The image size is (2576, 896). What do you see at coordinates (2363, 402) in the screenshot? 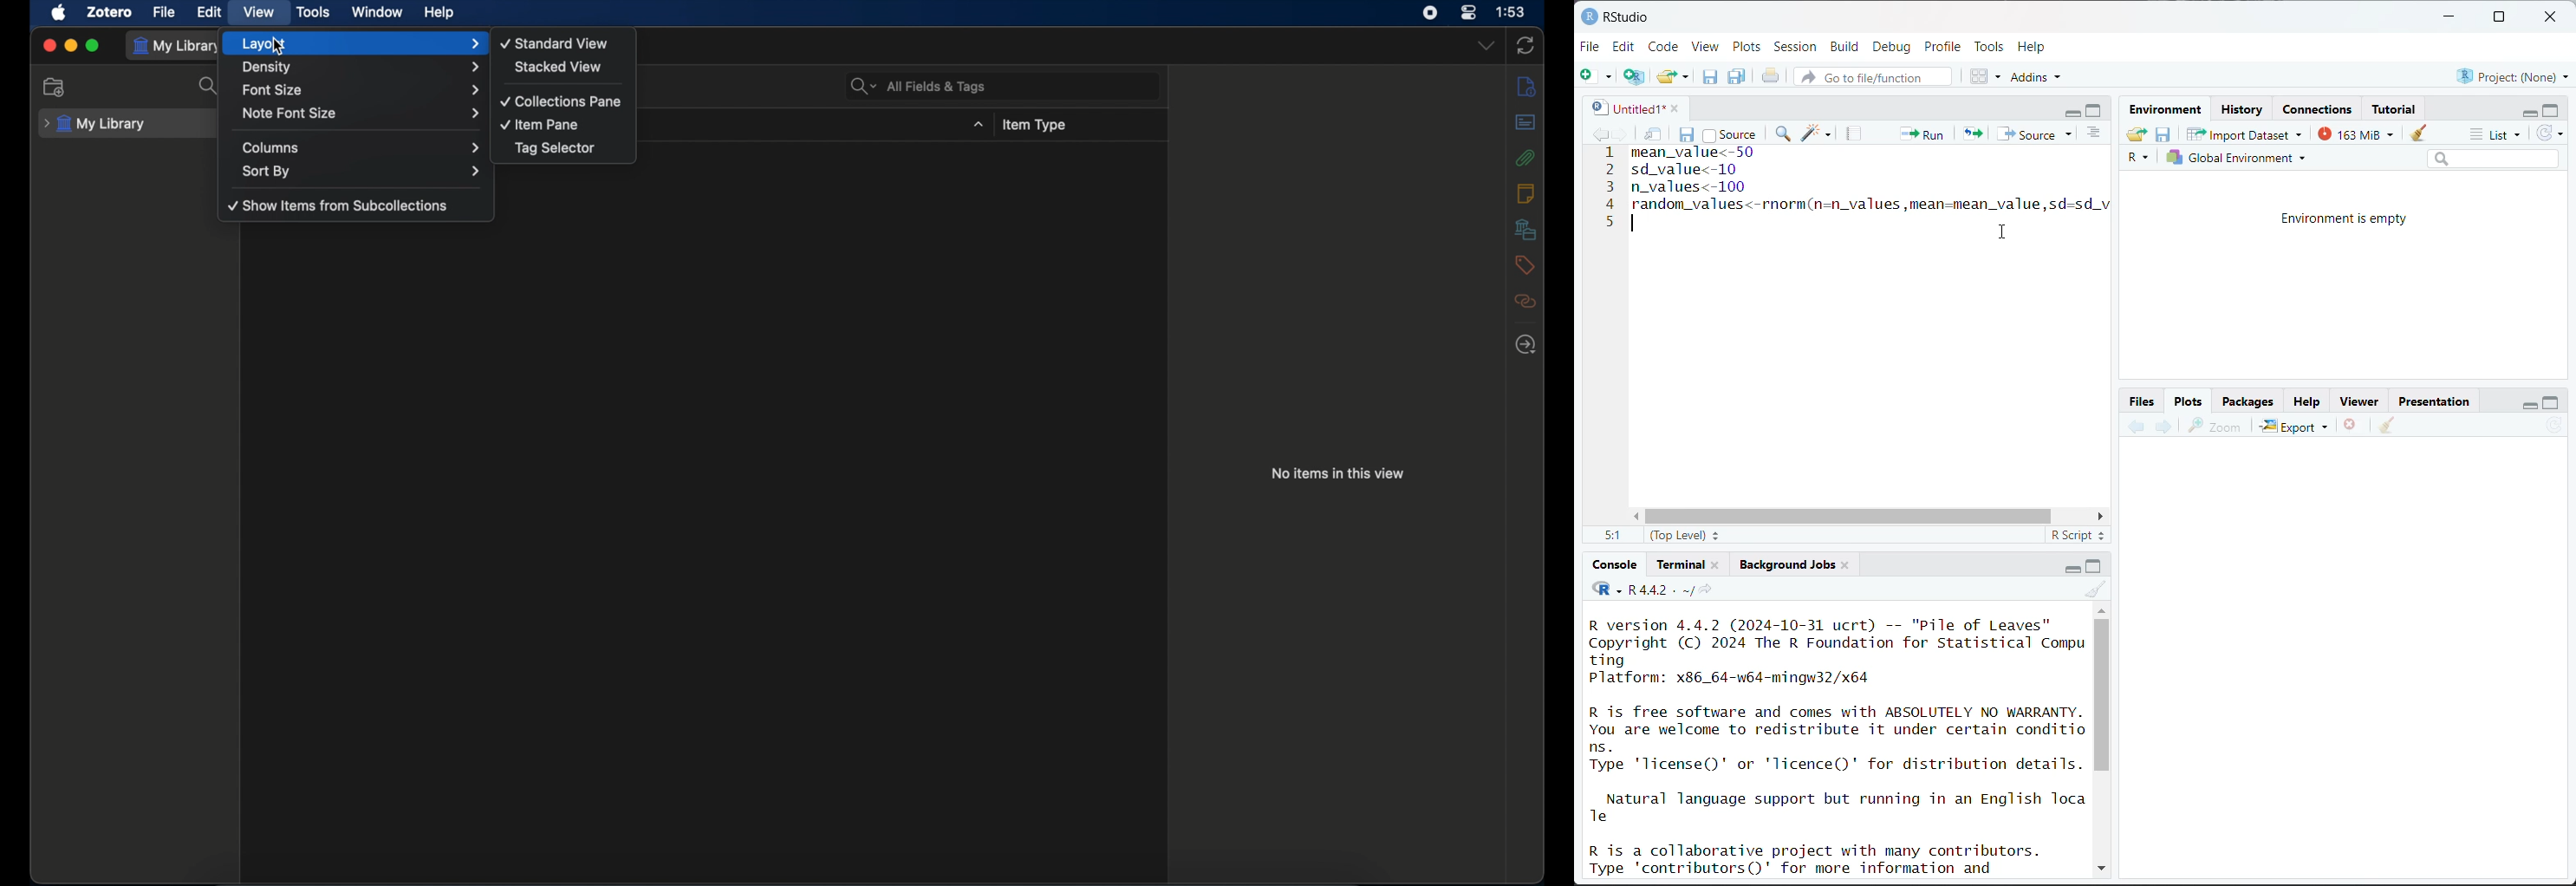
I see `Viewer` at bounding box center [2363, 402].